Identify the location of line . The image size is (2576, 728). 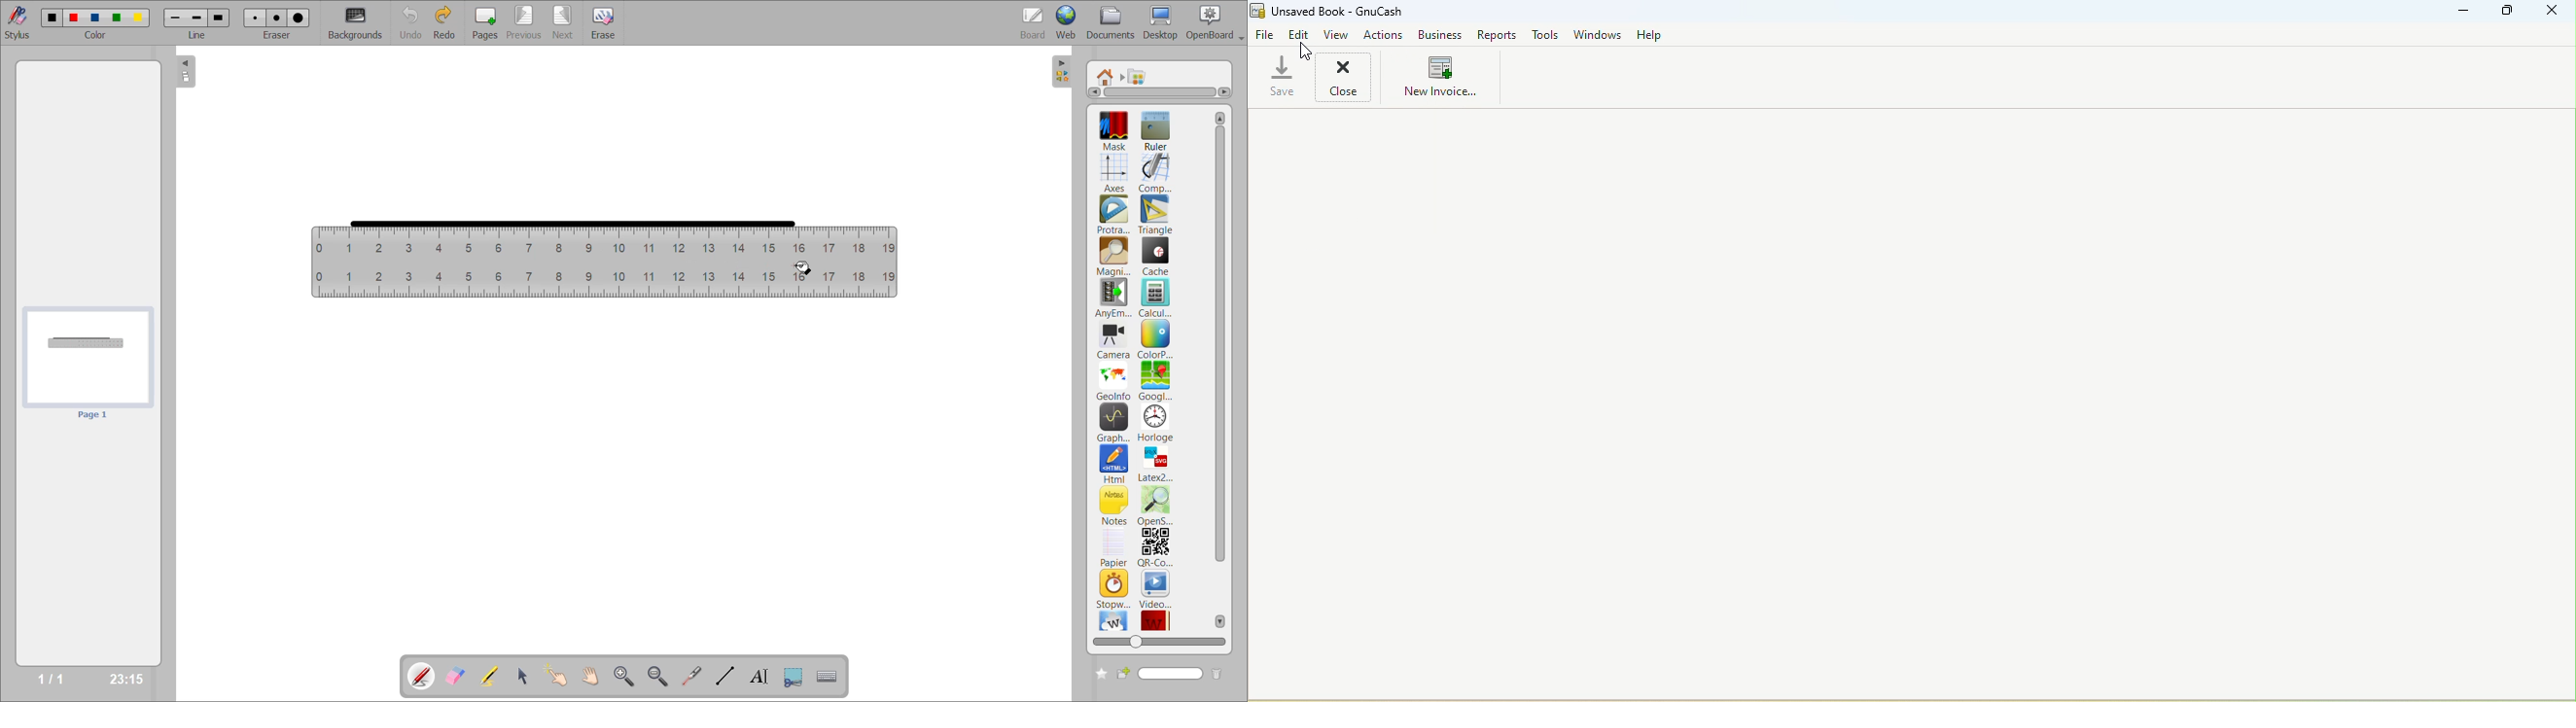
(198, 34).